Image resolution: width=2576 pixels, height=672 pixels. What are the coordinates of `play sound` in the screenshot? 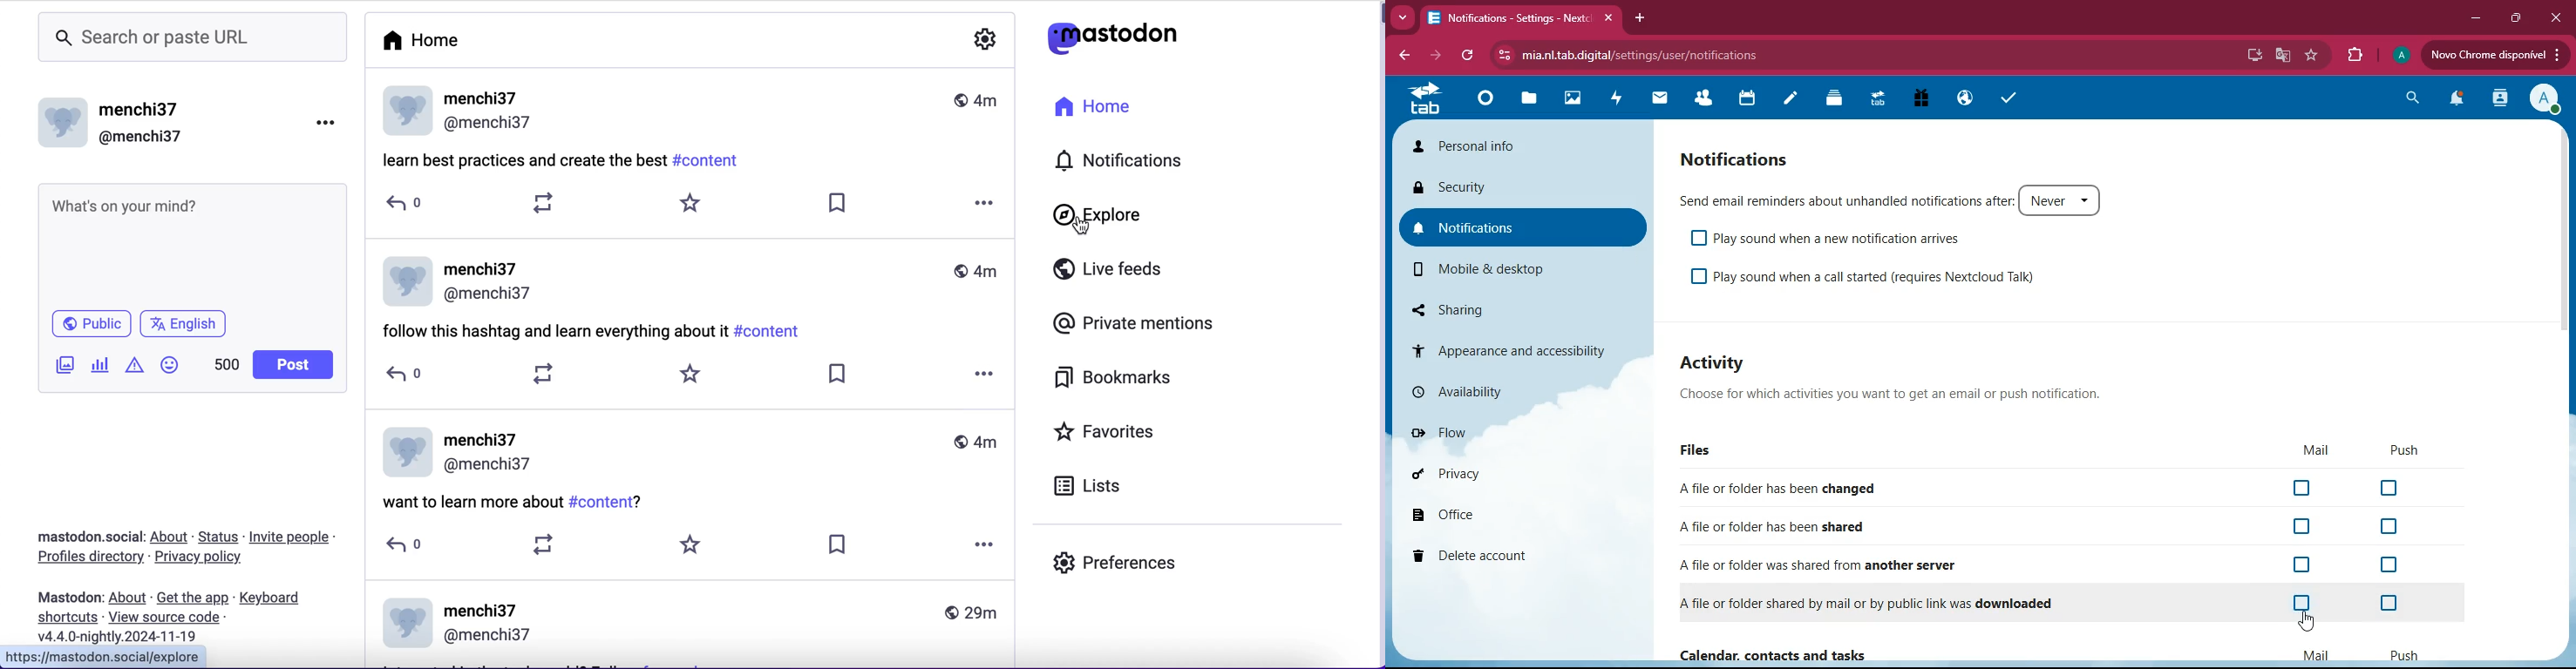 It's located at (1878, 278).